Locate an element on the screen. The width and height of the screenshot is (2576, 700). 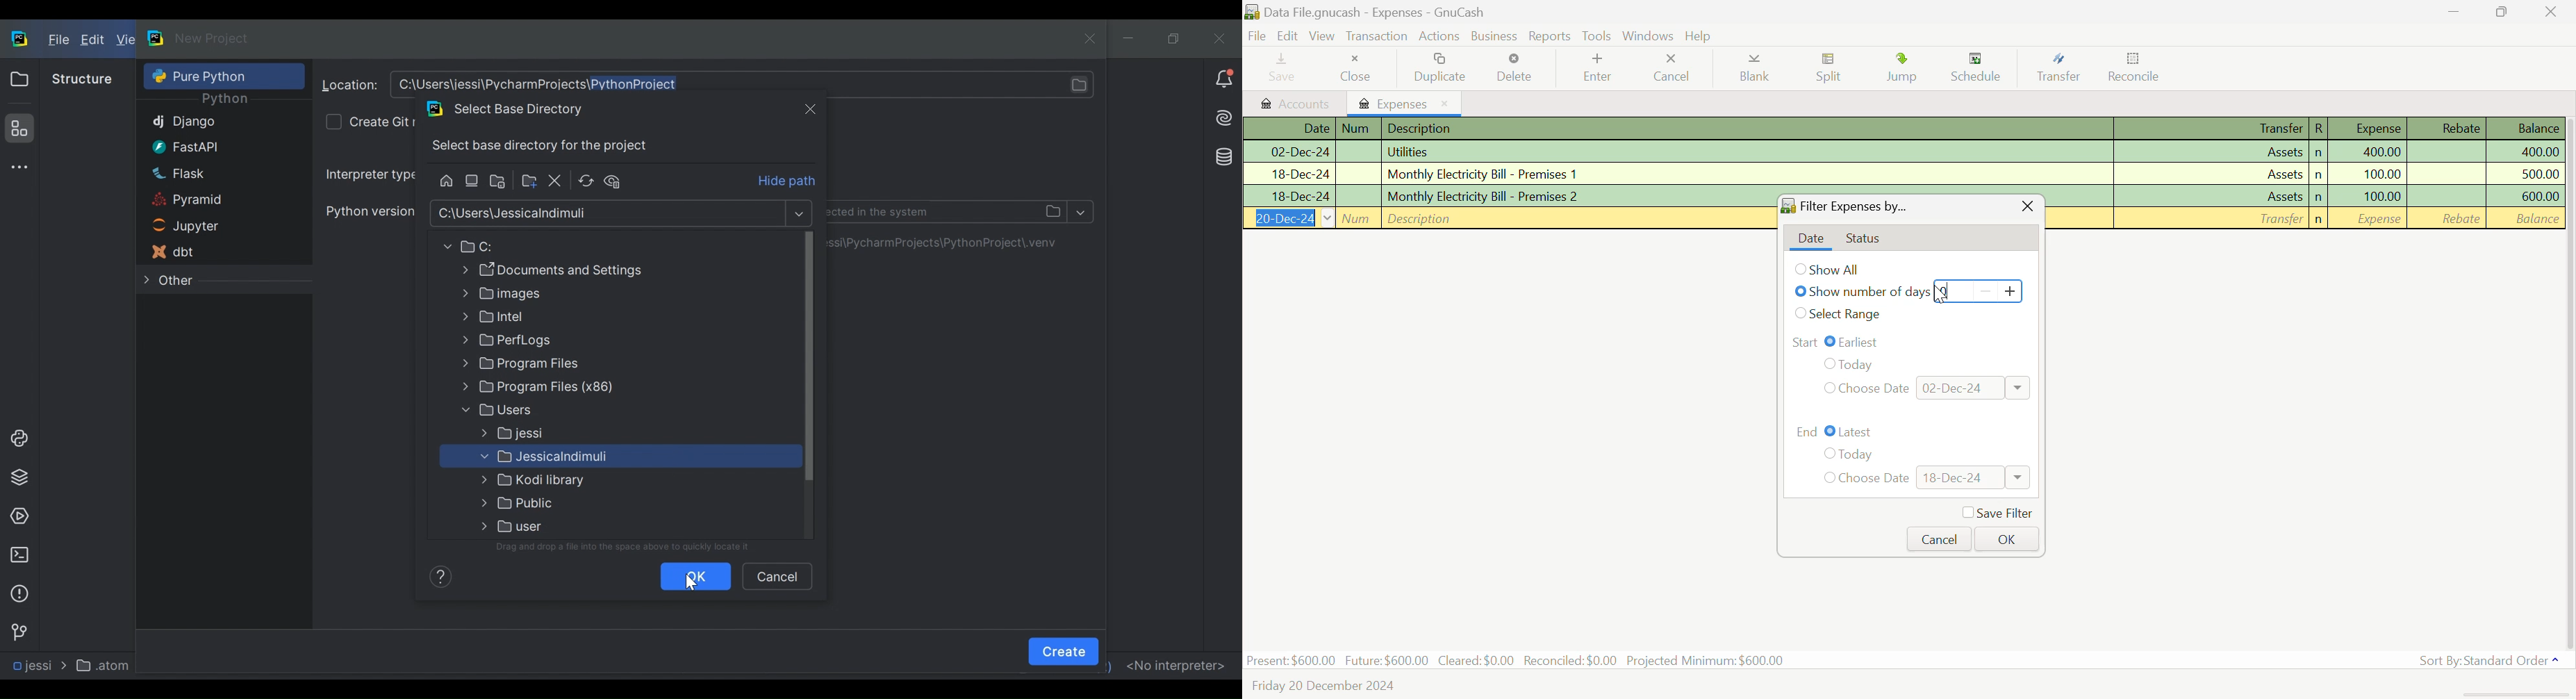
Structure is located at coordinates (82, 79).